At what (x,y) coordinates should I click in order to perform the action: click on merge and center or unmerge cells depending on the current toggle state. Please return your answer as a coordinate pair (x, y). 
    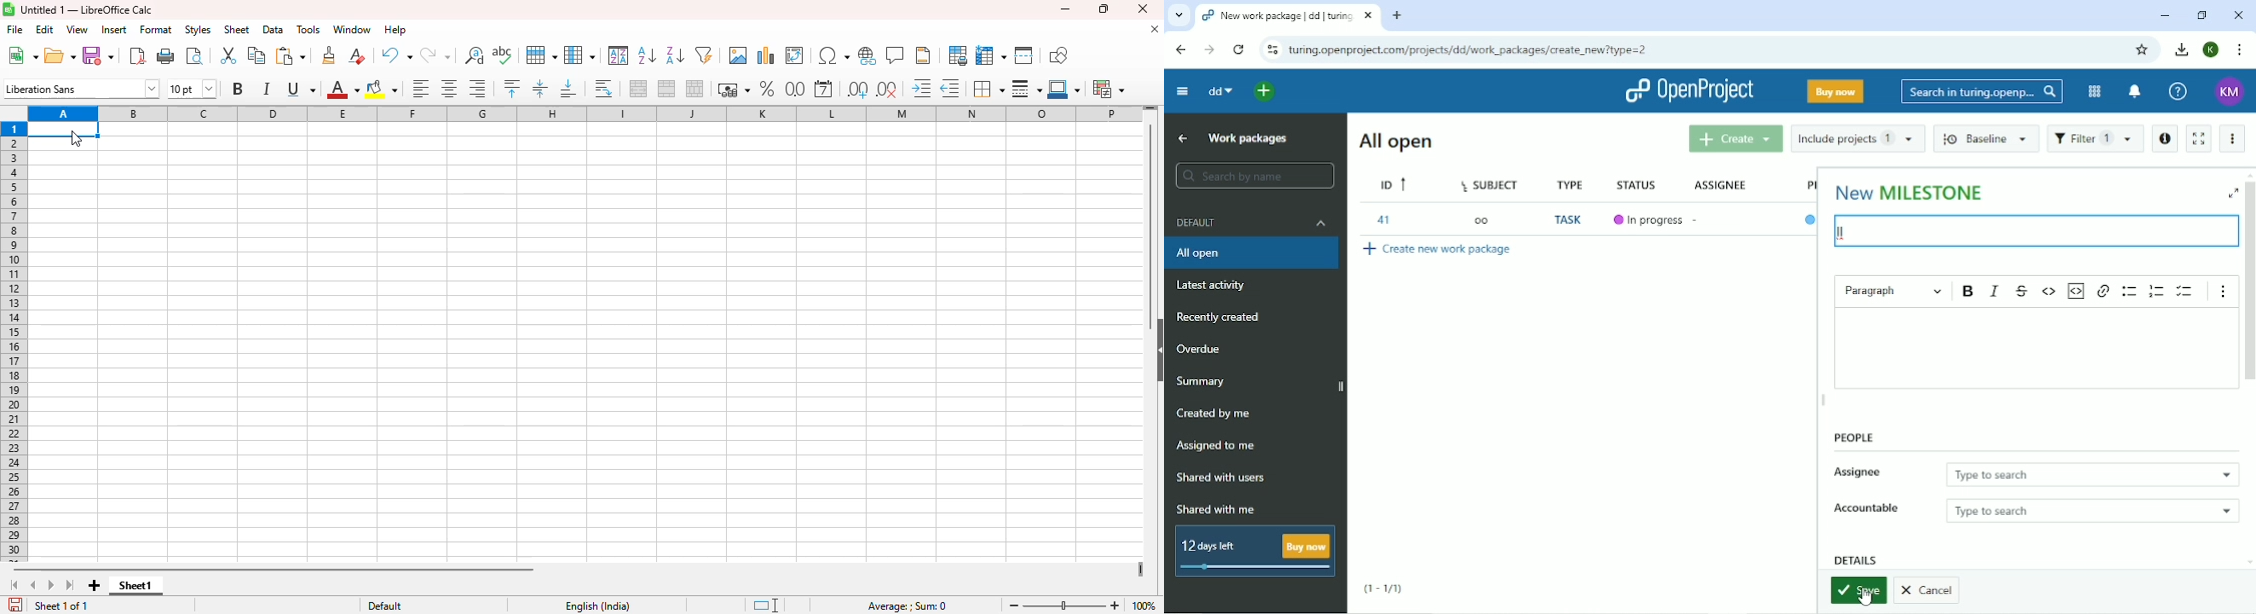
    Looking at the image, I should click on (640, 88).